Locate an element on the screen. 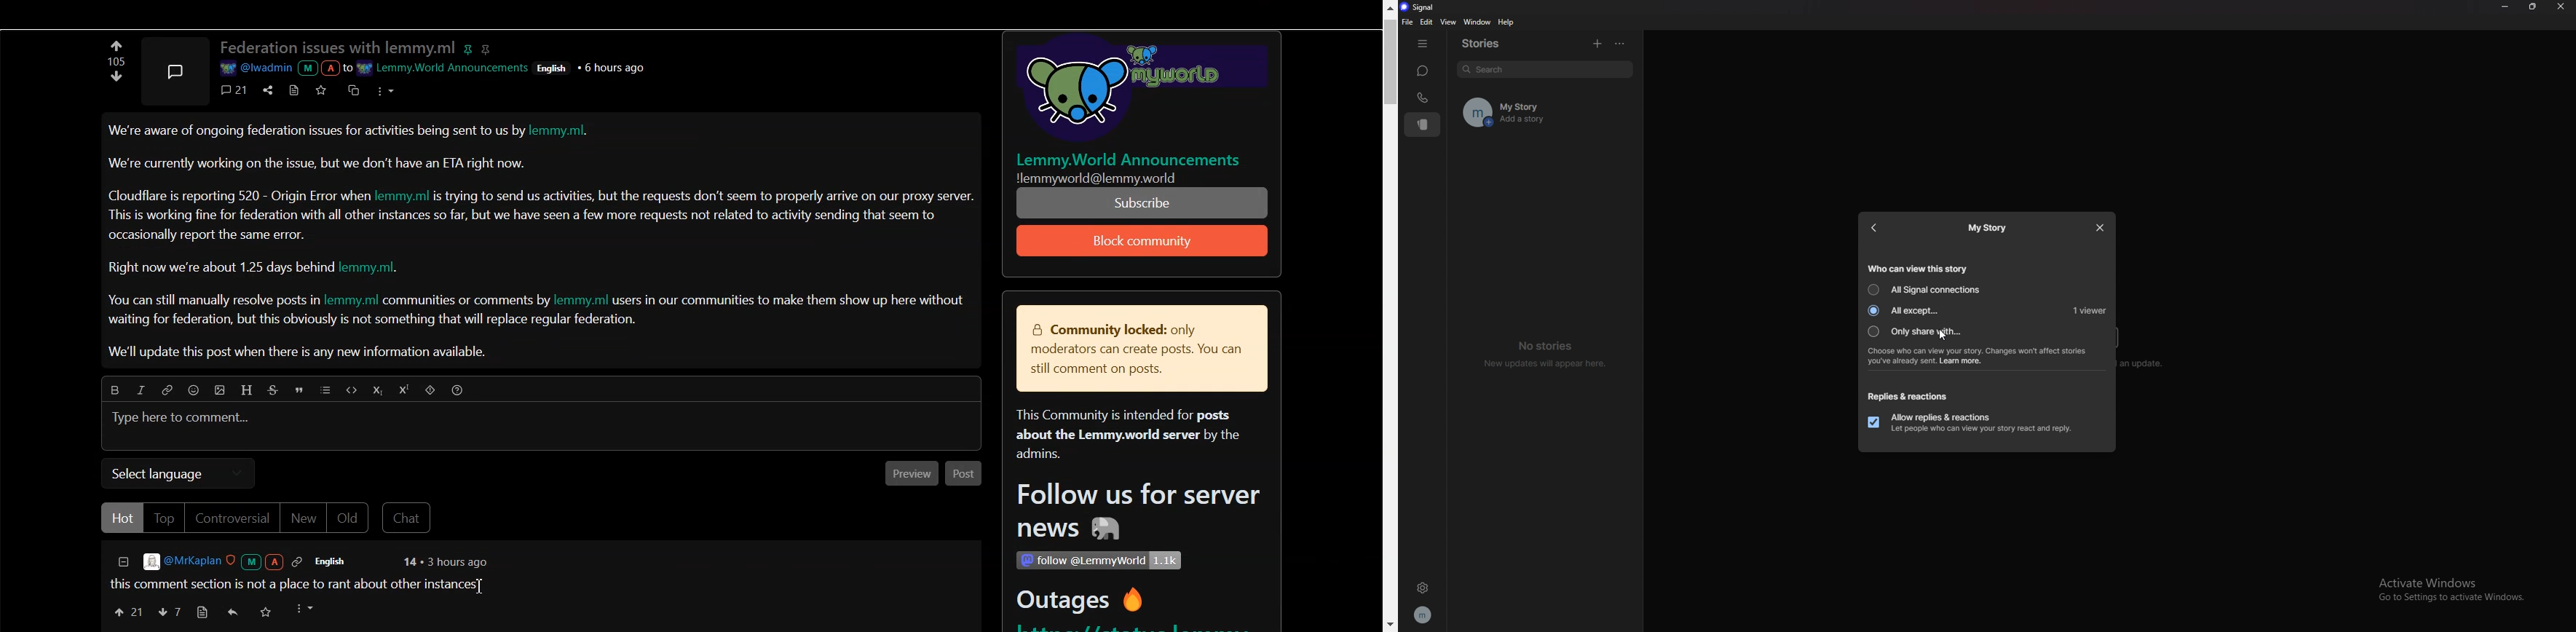 The image size is (2576, 644). hyperlink is located at coordinates (489, 48).